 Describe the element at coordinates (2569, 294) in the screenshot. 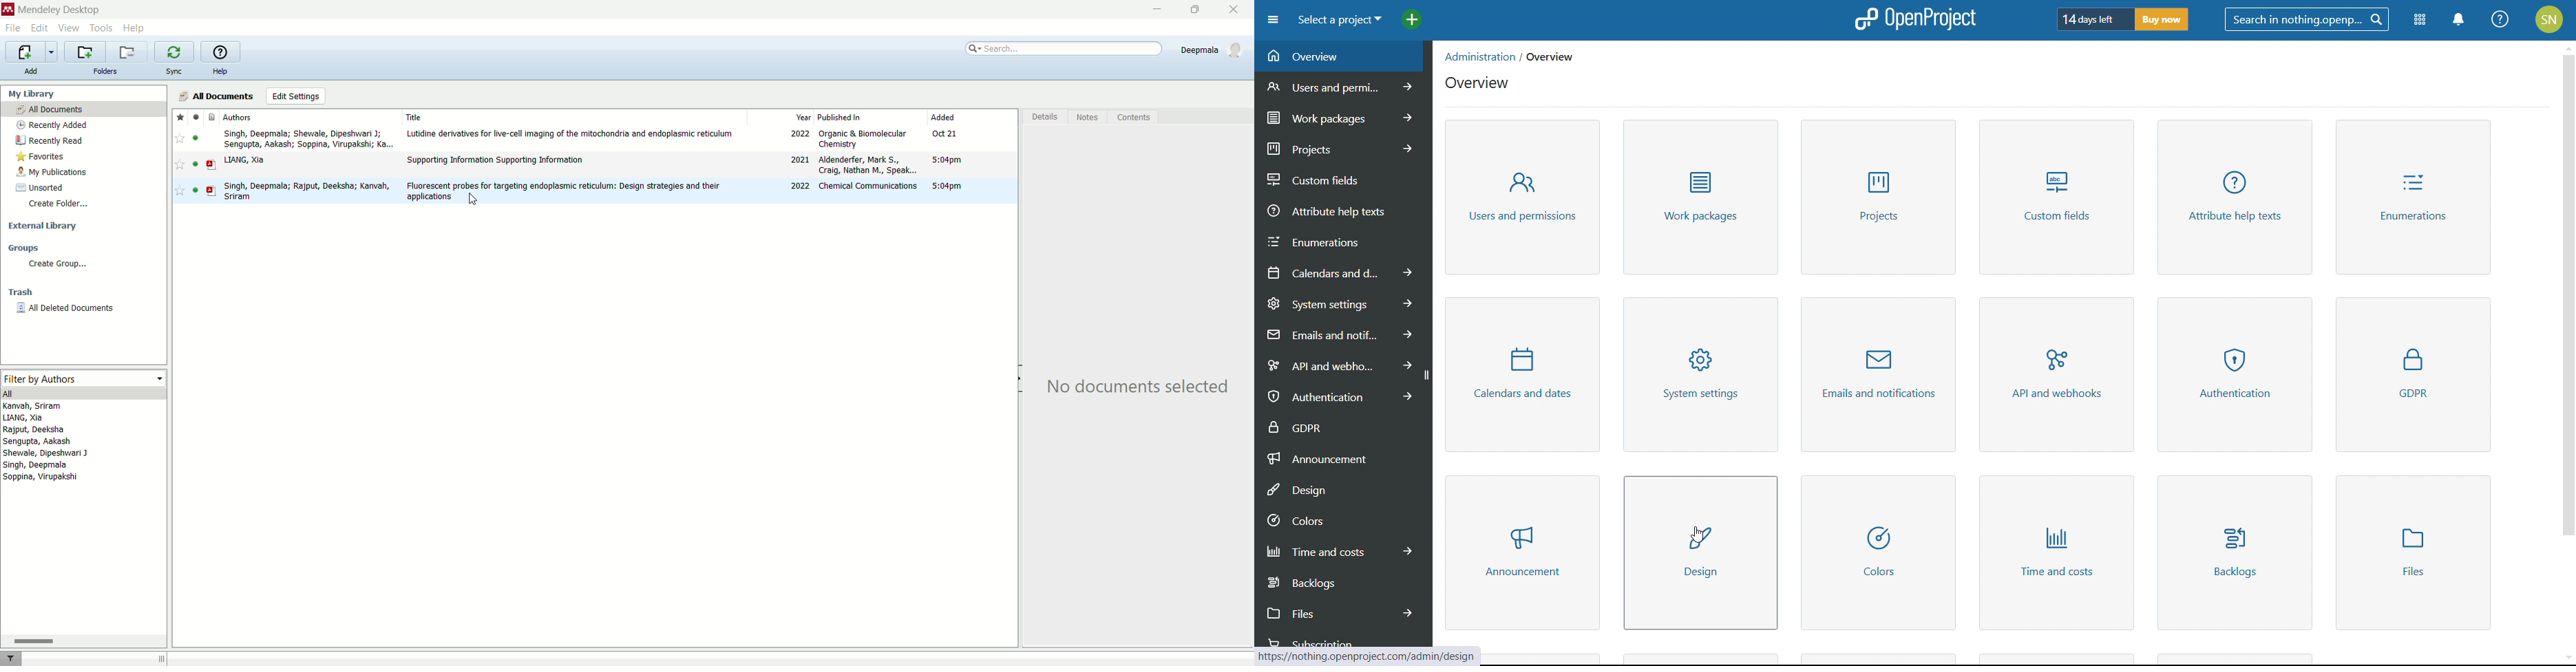

I see `scrollbar` at that location.